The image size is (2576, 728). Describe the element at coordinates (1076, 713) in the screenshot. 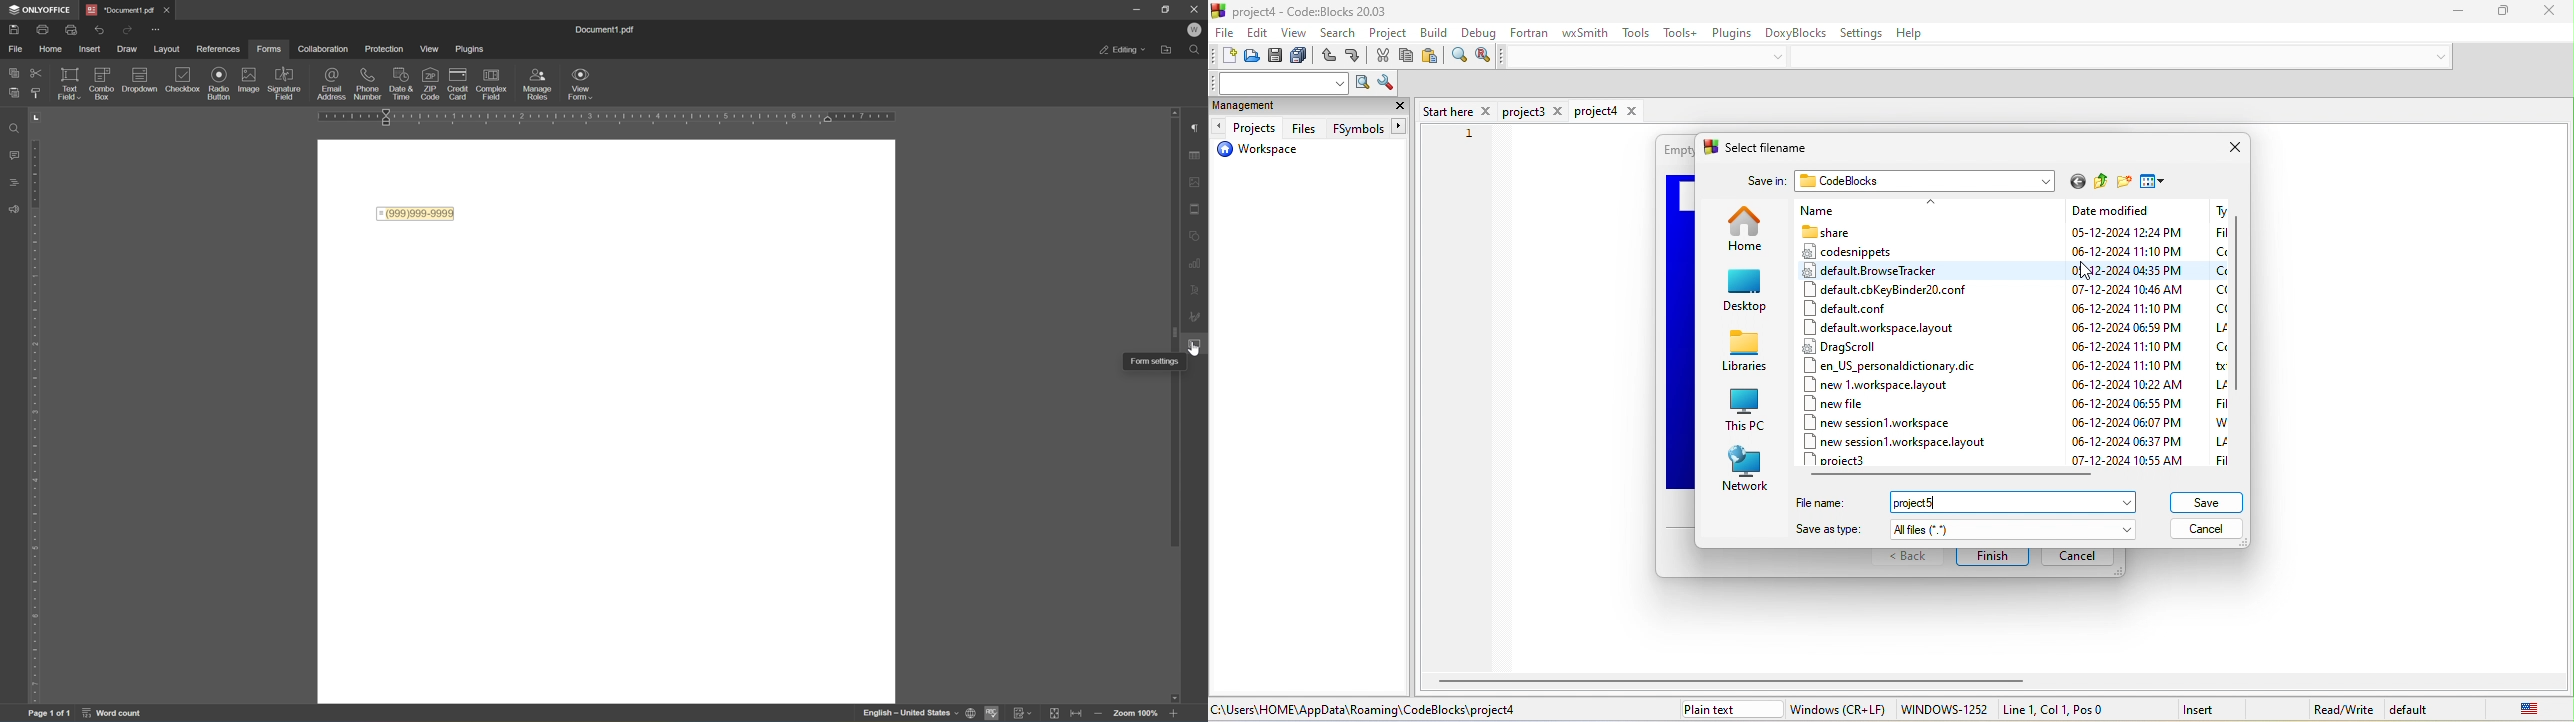

I see `fit to width` at that location.